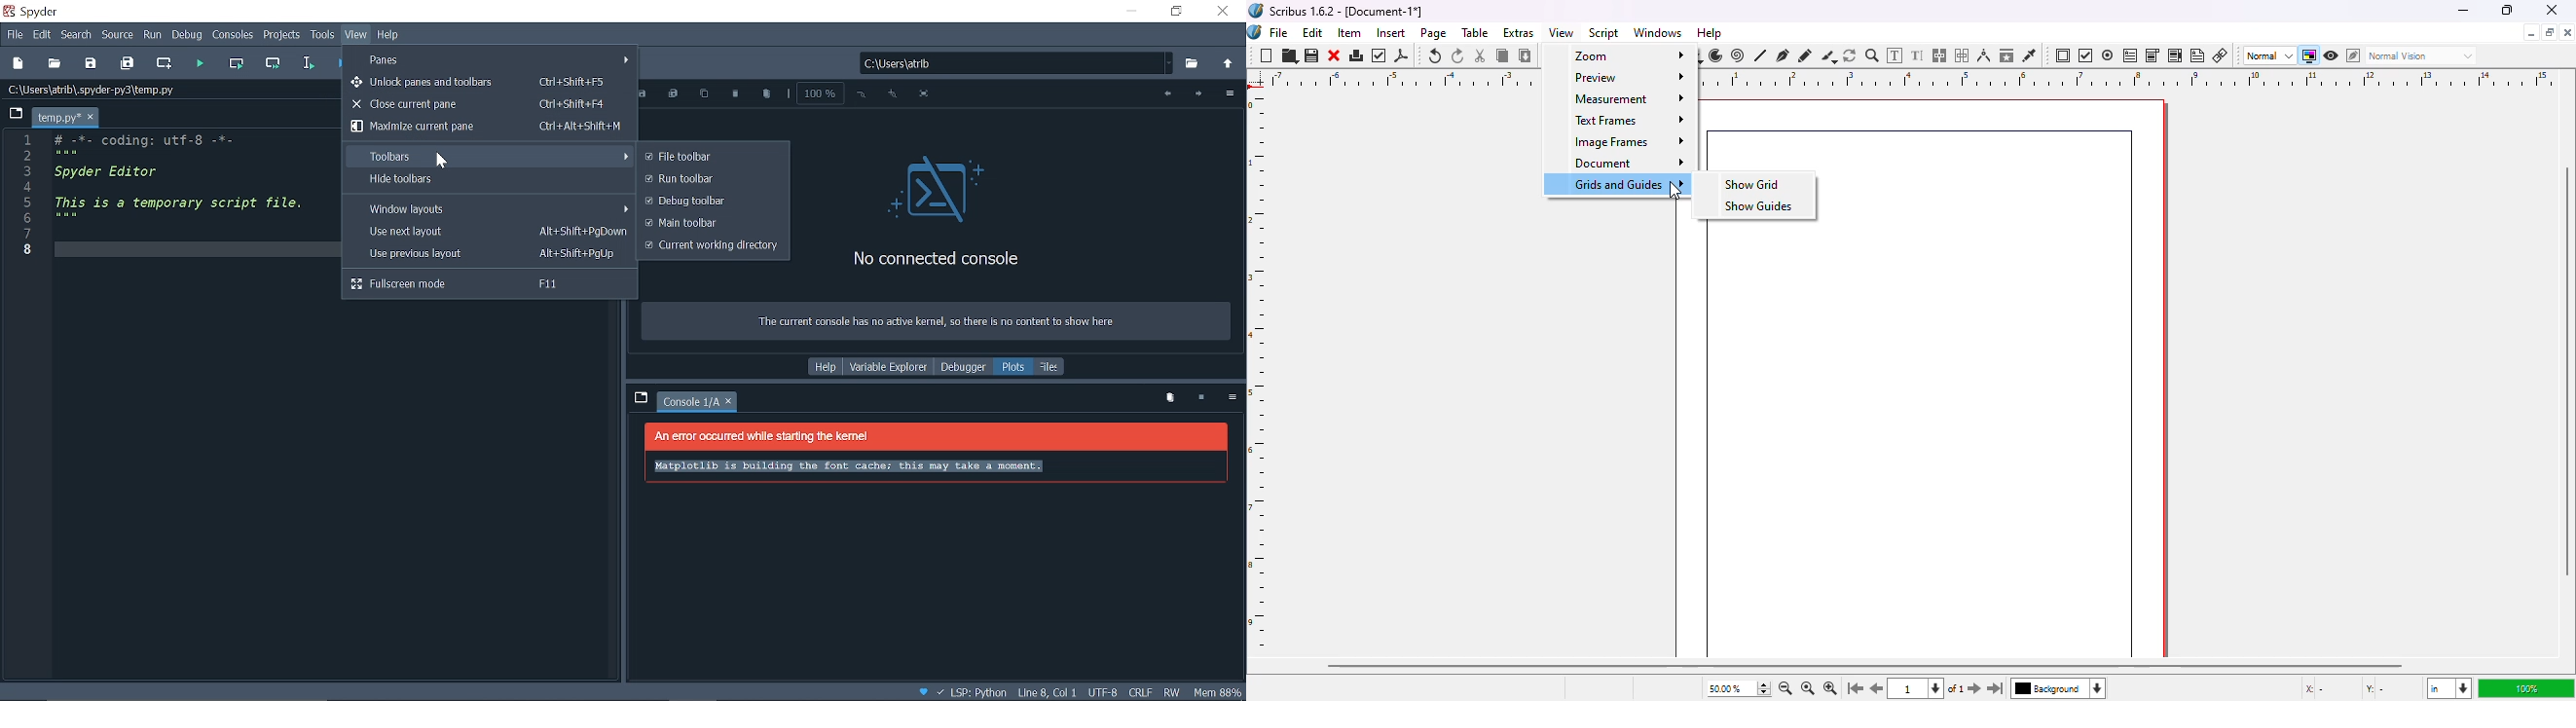 The width and height of the screenshot is (2576, 728). Describe the element at coordinates (1232, 399) in the screenshot. I see `Options` at that location.